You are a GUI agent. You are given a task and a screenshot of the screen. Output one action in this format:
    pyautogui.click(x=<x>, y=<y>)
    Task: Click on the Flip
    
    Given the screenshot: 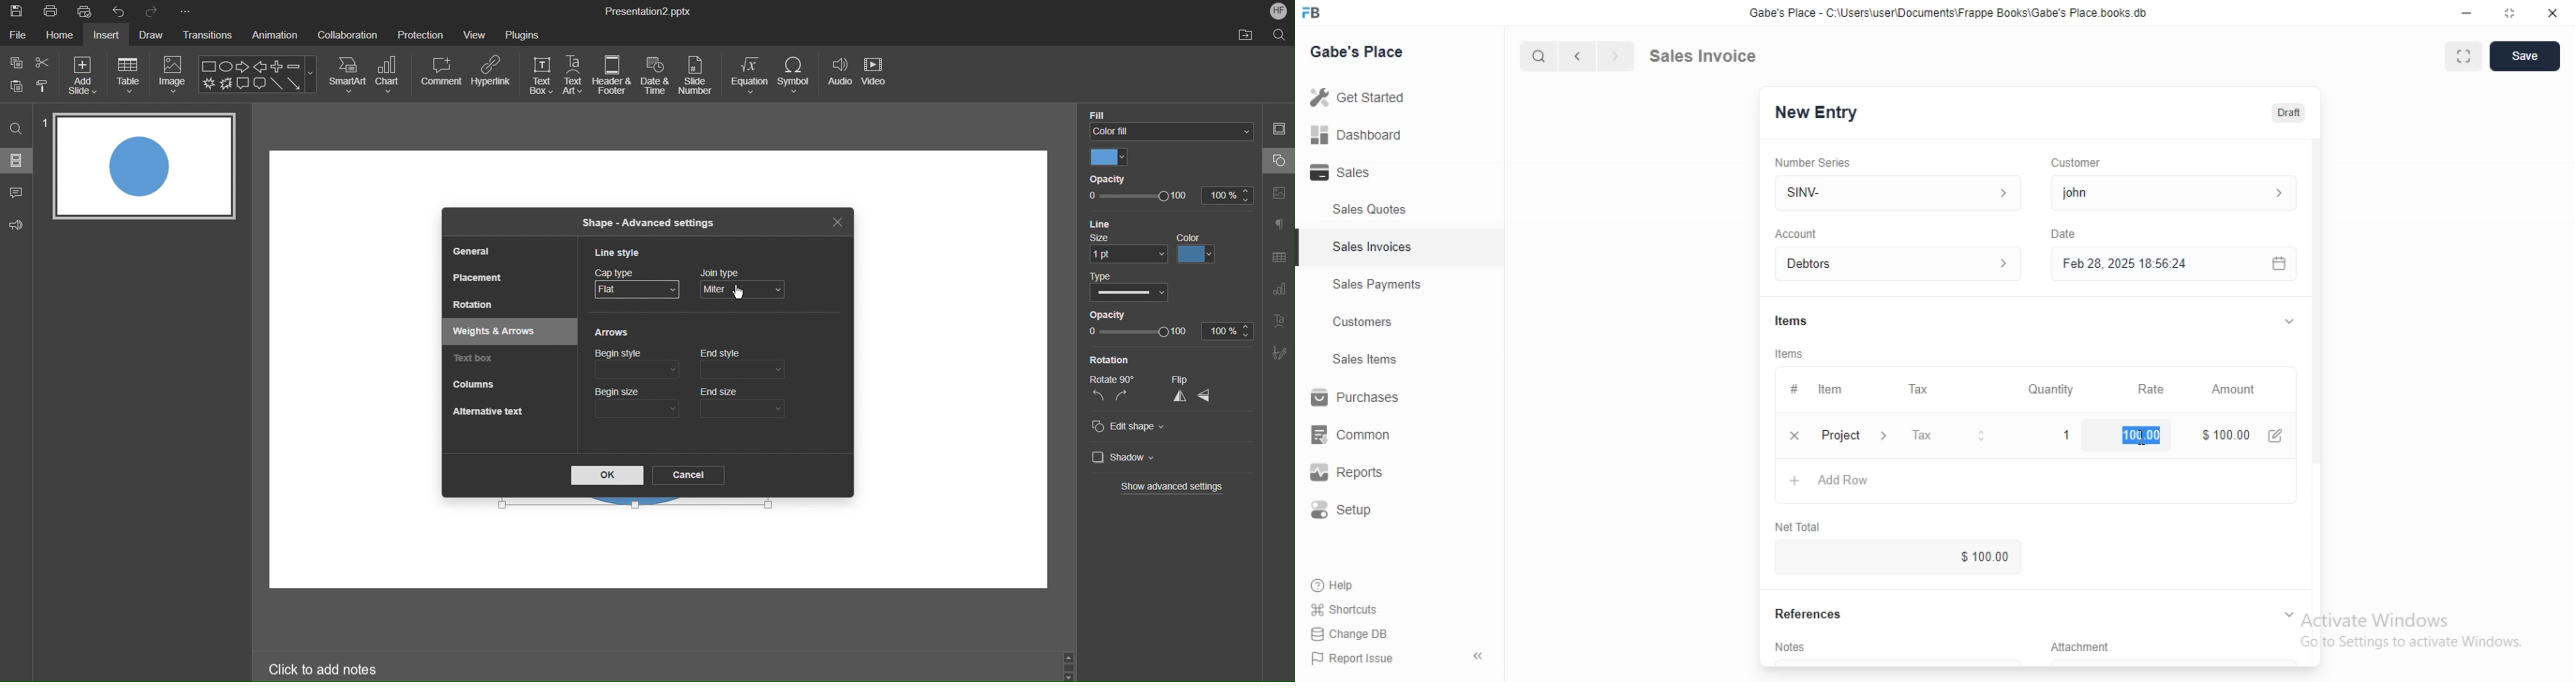 What is the action you would take?
    pyautogui.click(x=1194, y=379)
    